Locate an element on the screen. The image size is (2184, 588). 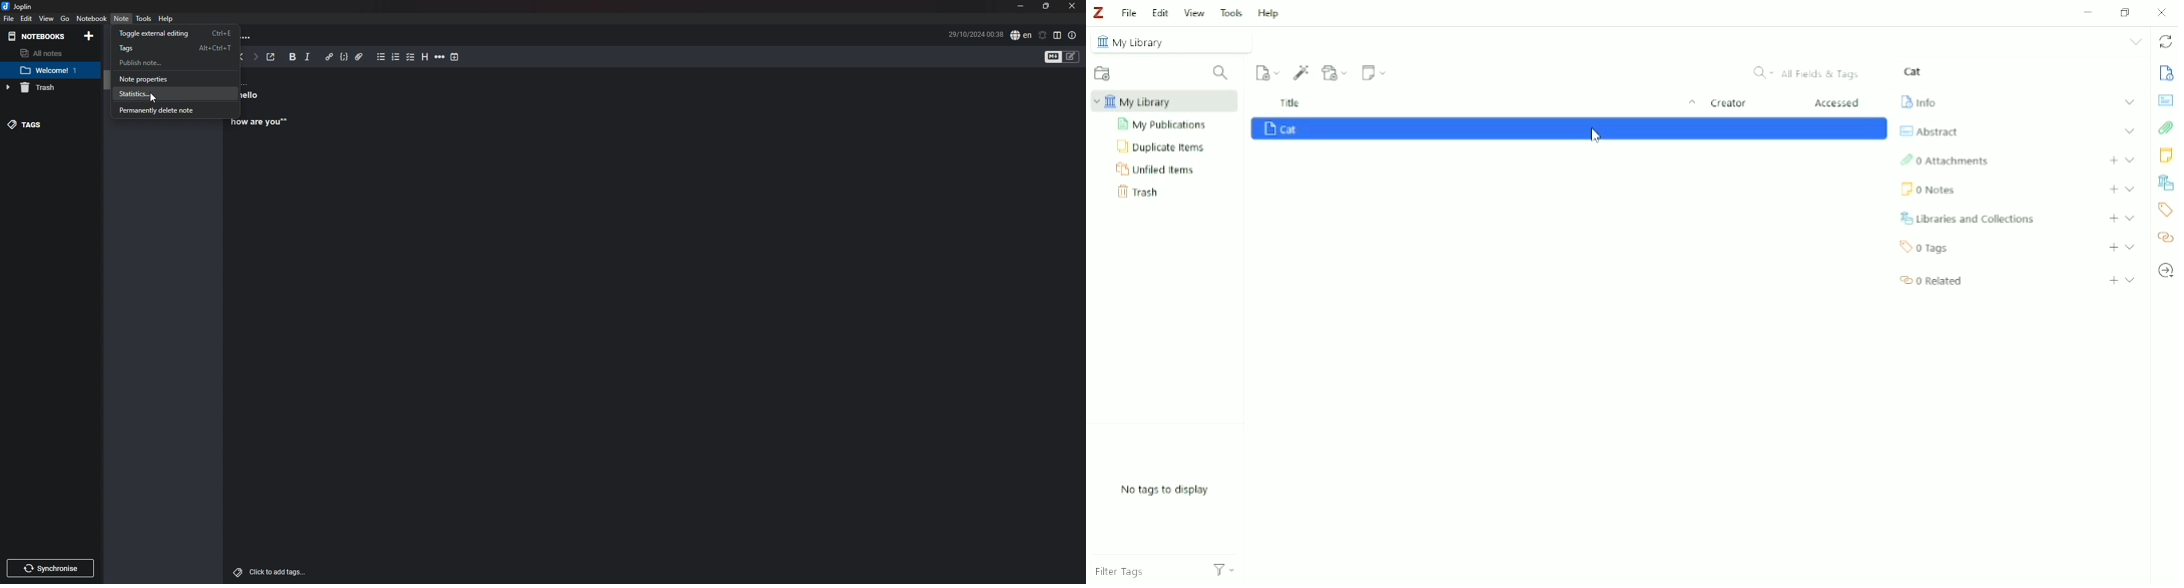
Toggle editor layout is located at coordinates (1058, 36).